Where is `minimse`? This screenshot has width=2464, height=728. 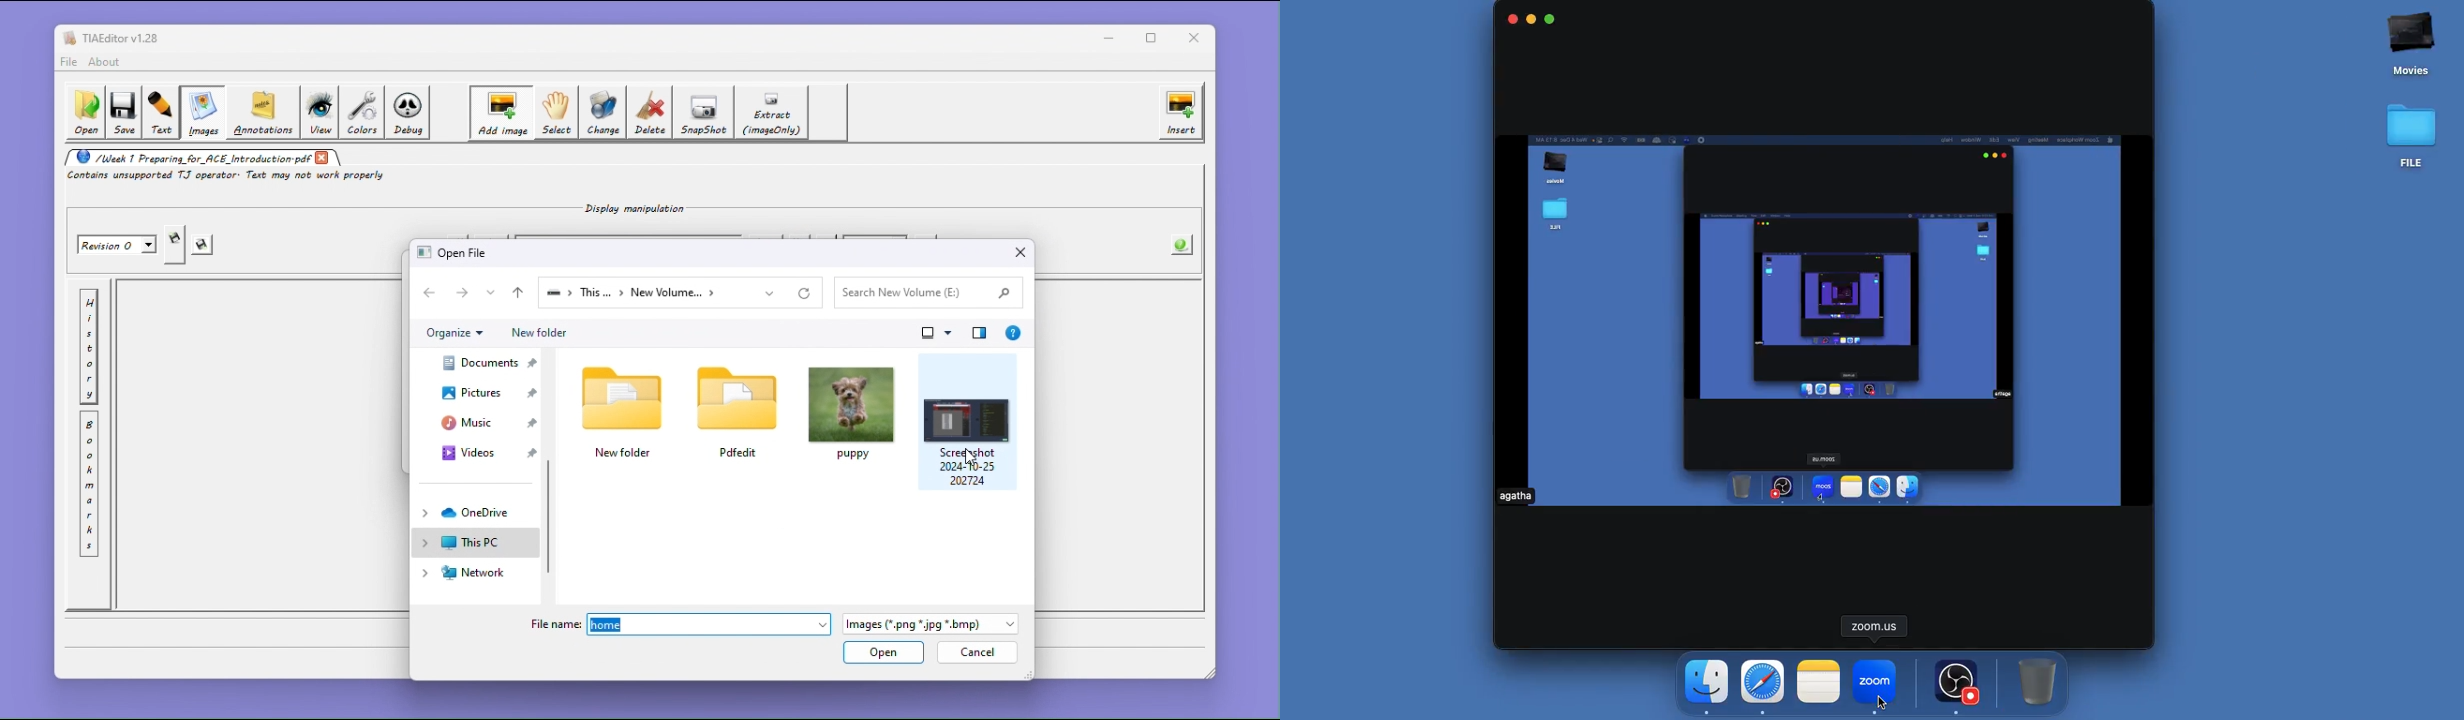
minimse is located at coordinates (1529, 13).